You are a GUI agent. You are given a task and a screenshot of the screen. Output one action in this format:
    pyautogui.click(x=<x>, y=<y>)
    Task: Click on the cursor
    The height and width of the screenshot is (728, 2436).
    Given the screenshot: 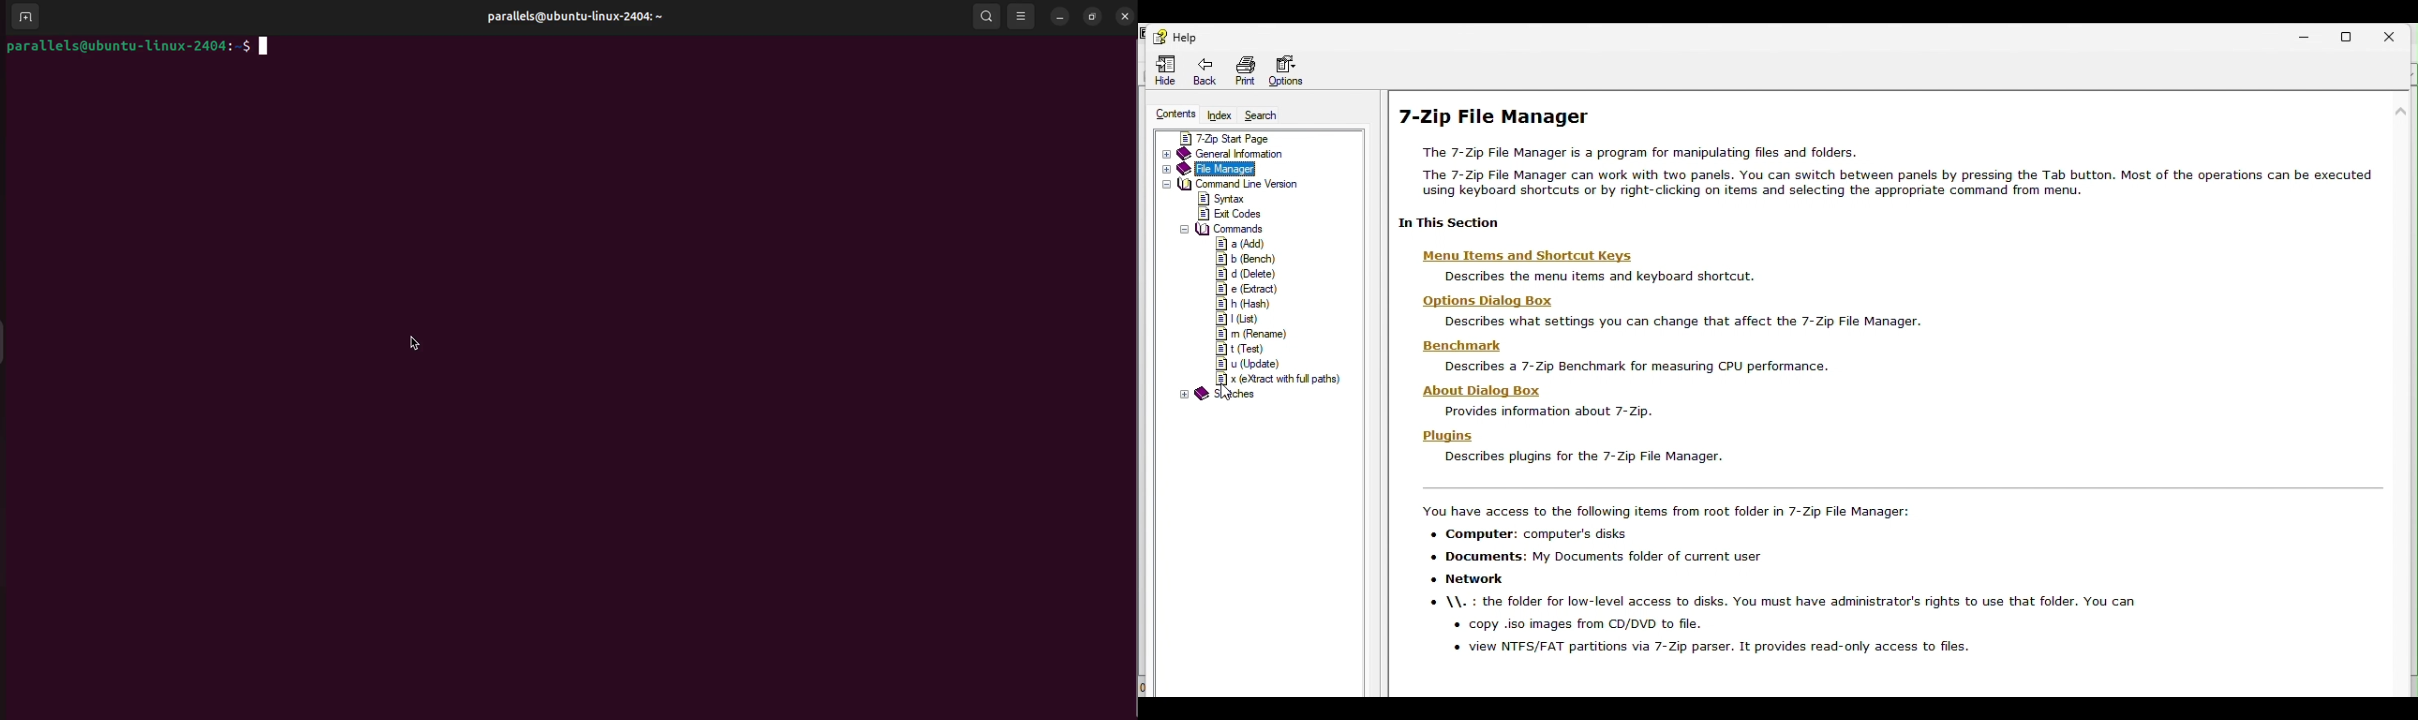 What is the action you would take?
    pyautogui.click(x=1226, y=395)
    